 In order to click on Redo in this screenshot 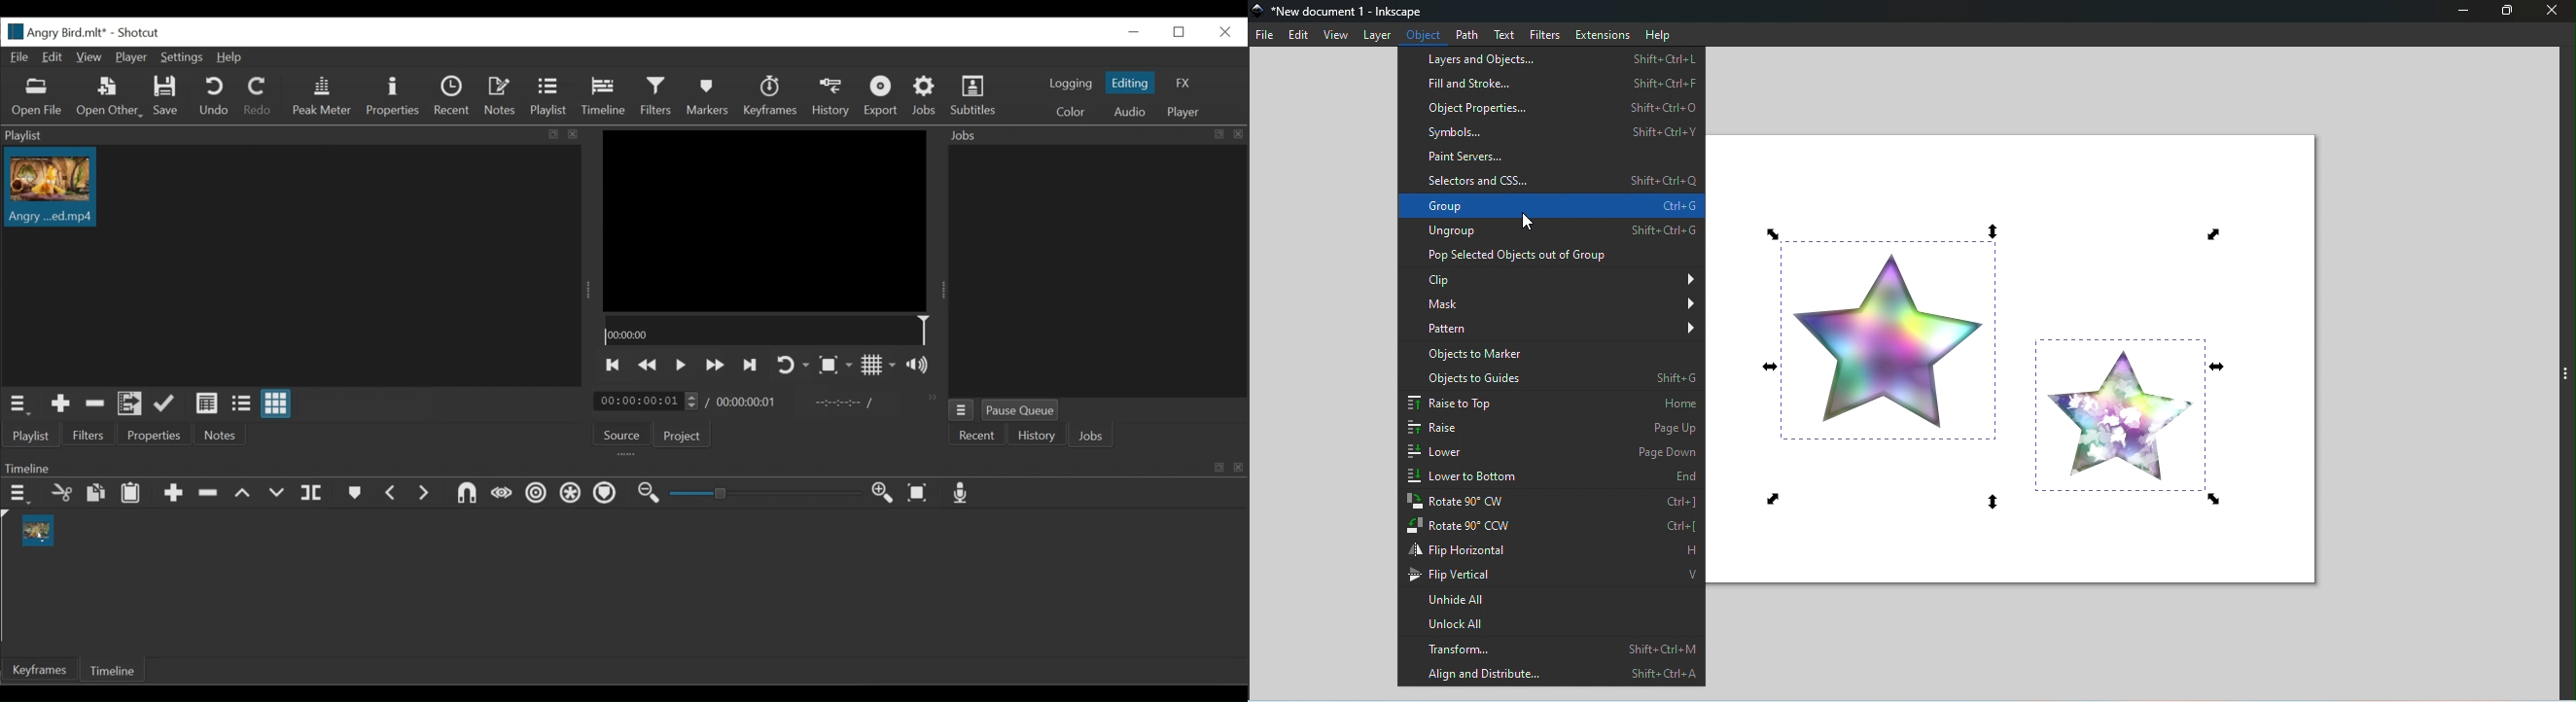, I will do `click(258, 97)`.